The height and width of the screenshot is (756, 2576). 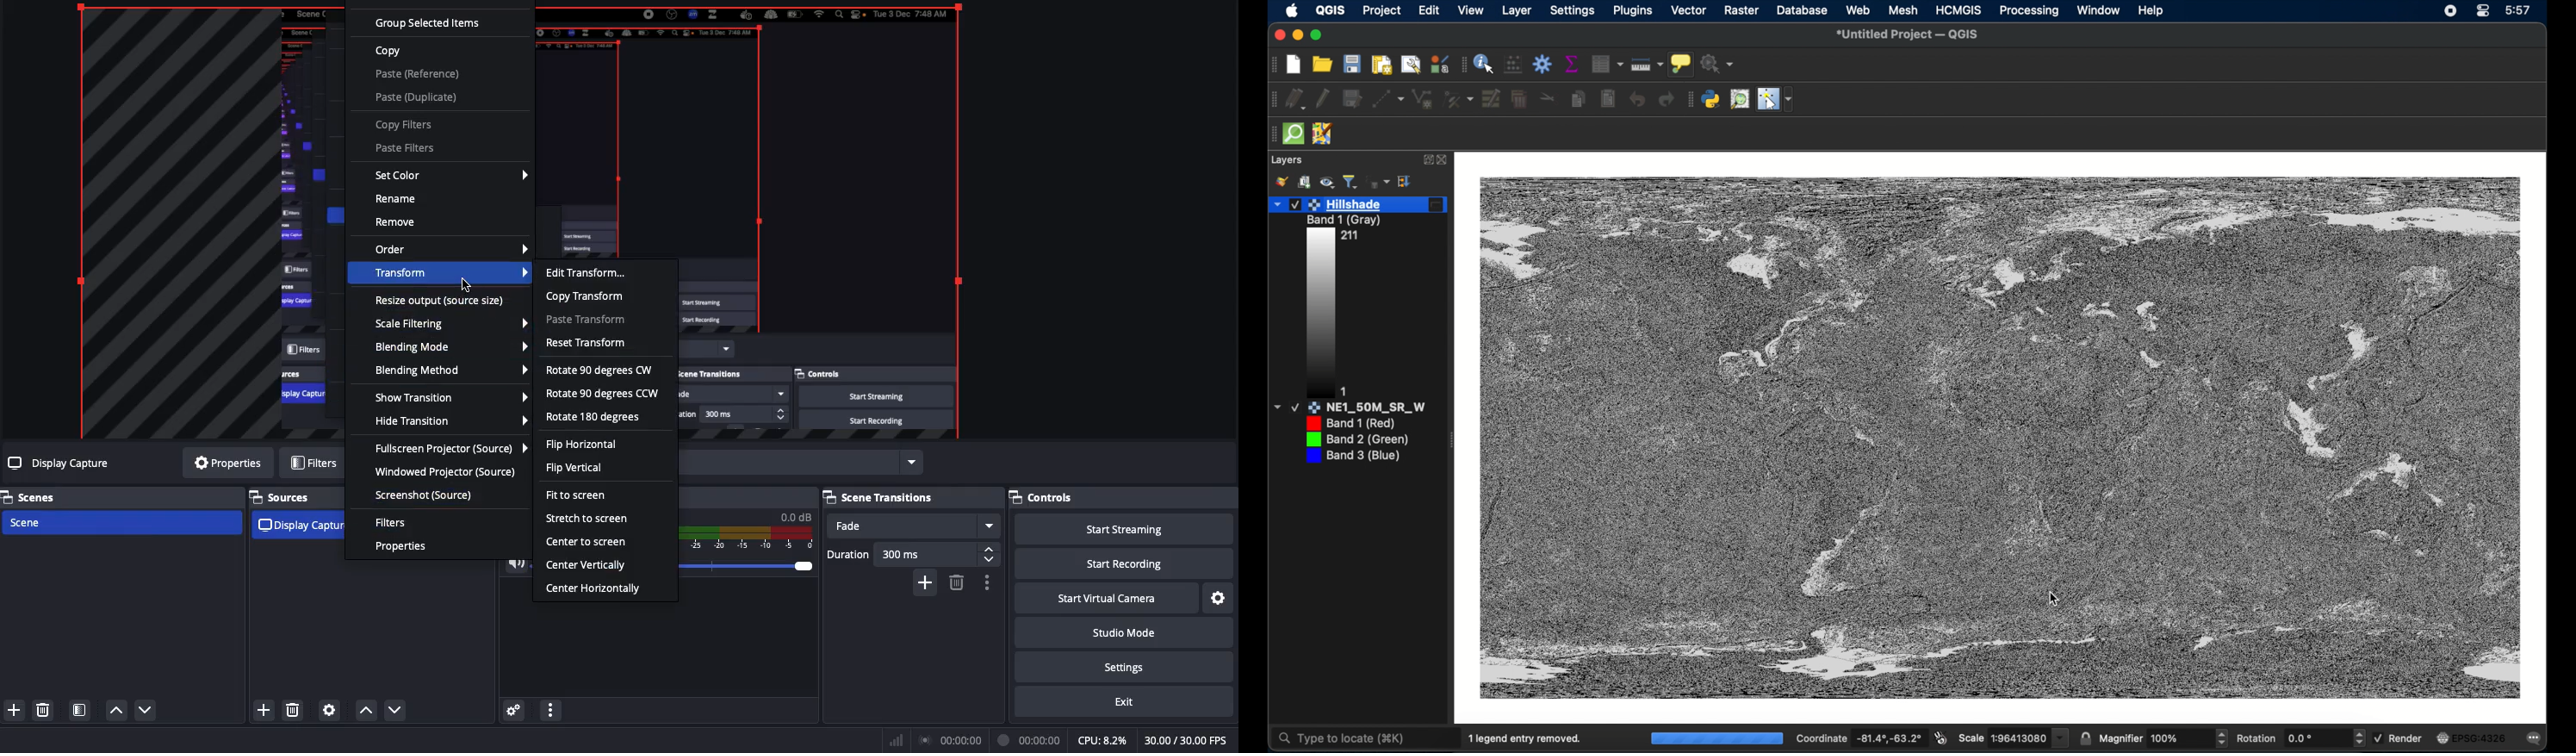 What do you see at coordinates (115, 713) in the screenshot?
I see `Move up` at bounding box center [115, 713].